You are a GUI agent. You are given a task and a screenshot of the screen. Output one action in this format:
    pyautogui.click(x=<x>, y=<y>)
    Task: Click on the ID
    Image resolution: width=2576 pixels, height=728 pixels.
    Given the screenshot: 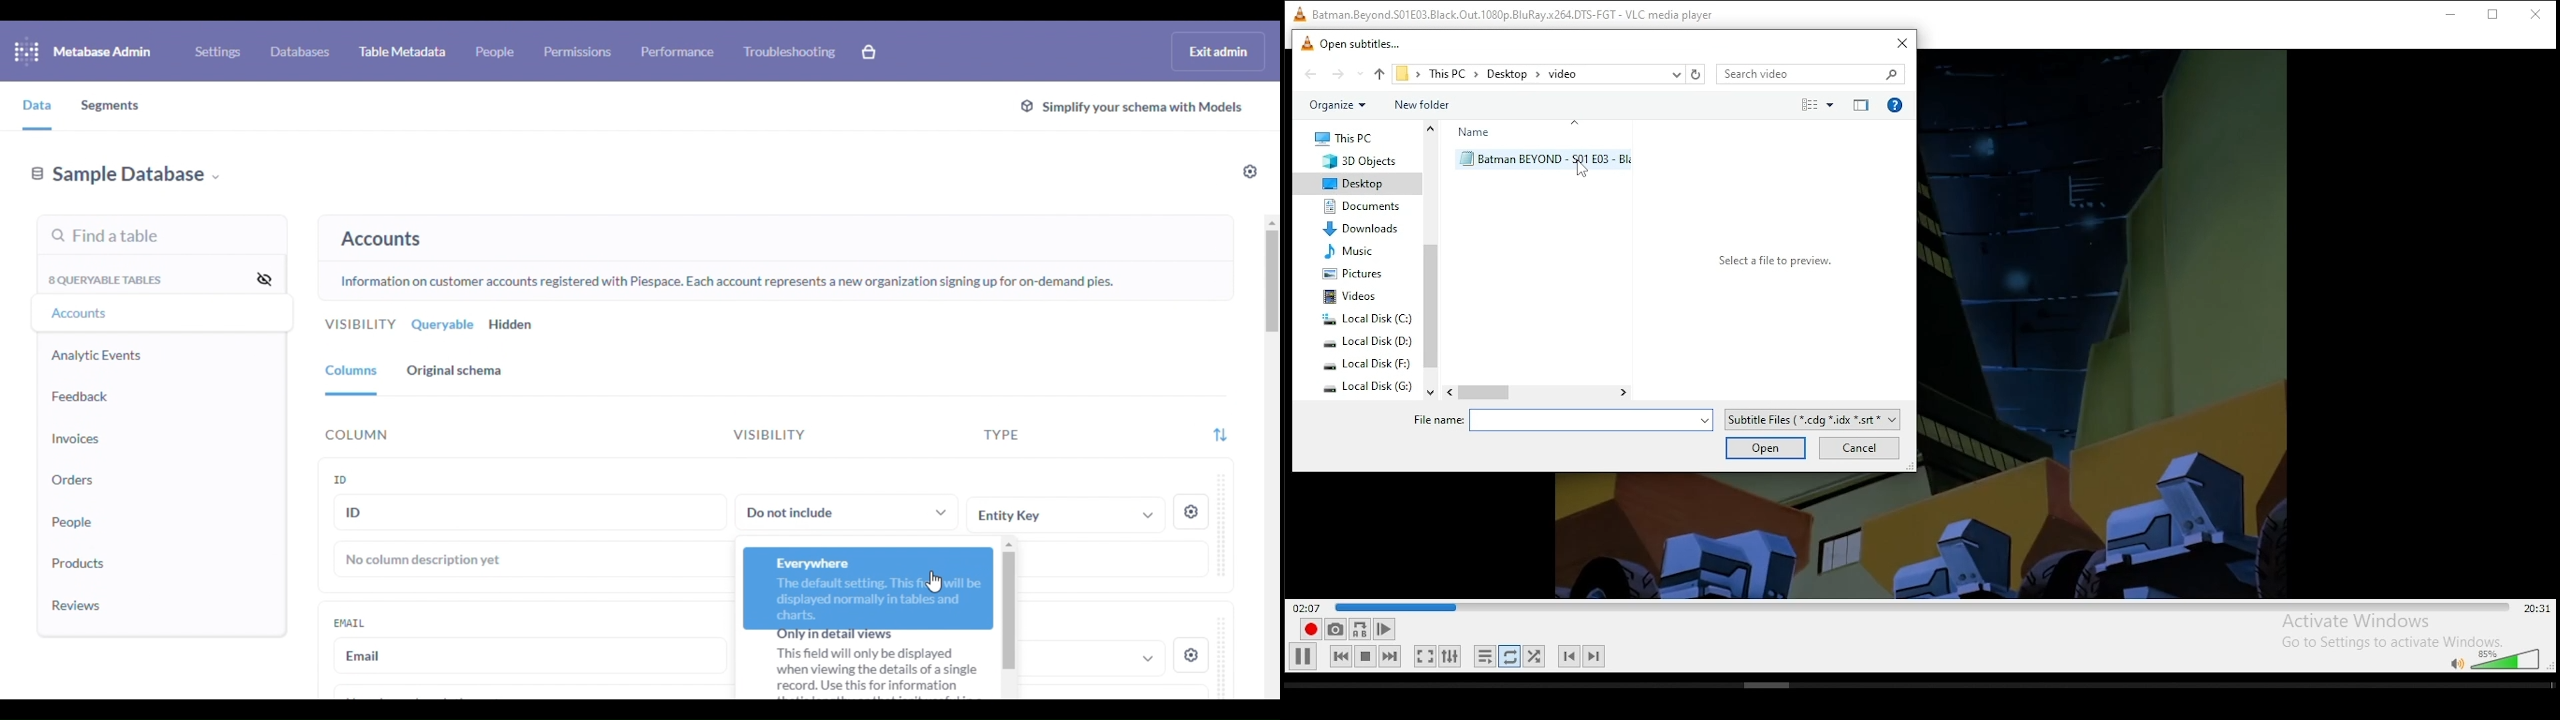 What is the action you would take?
    pyautogui.click(x=341, y=479)
    